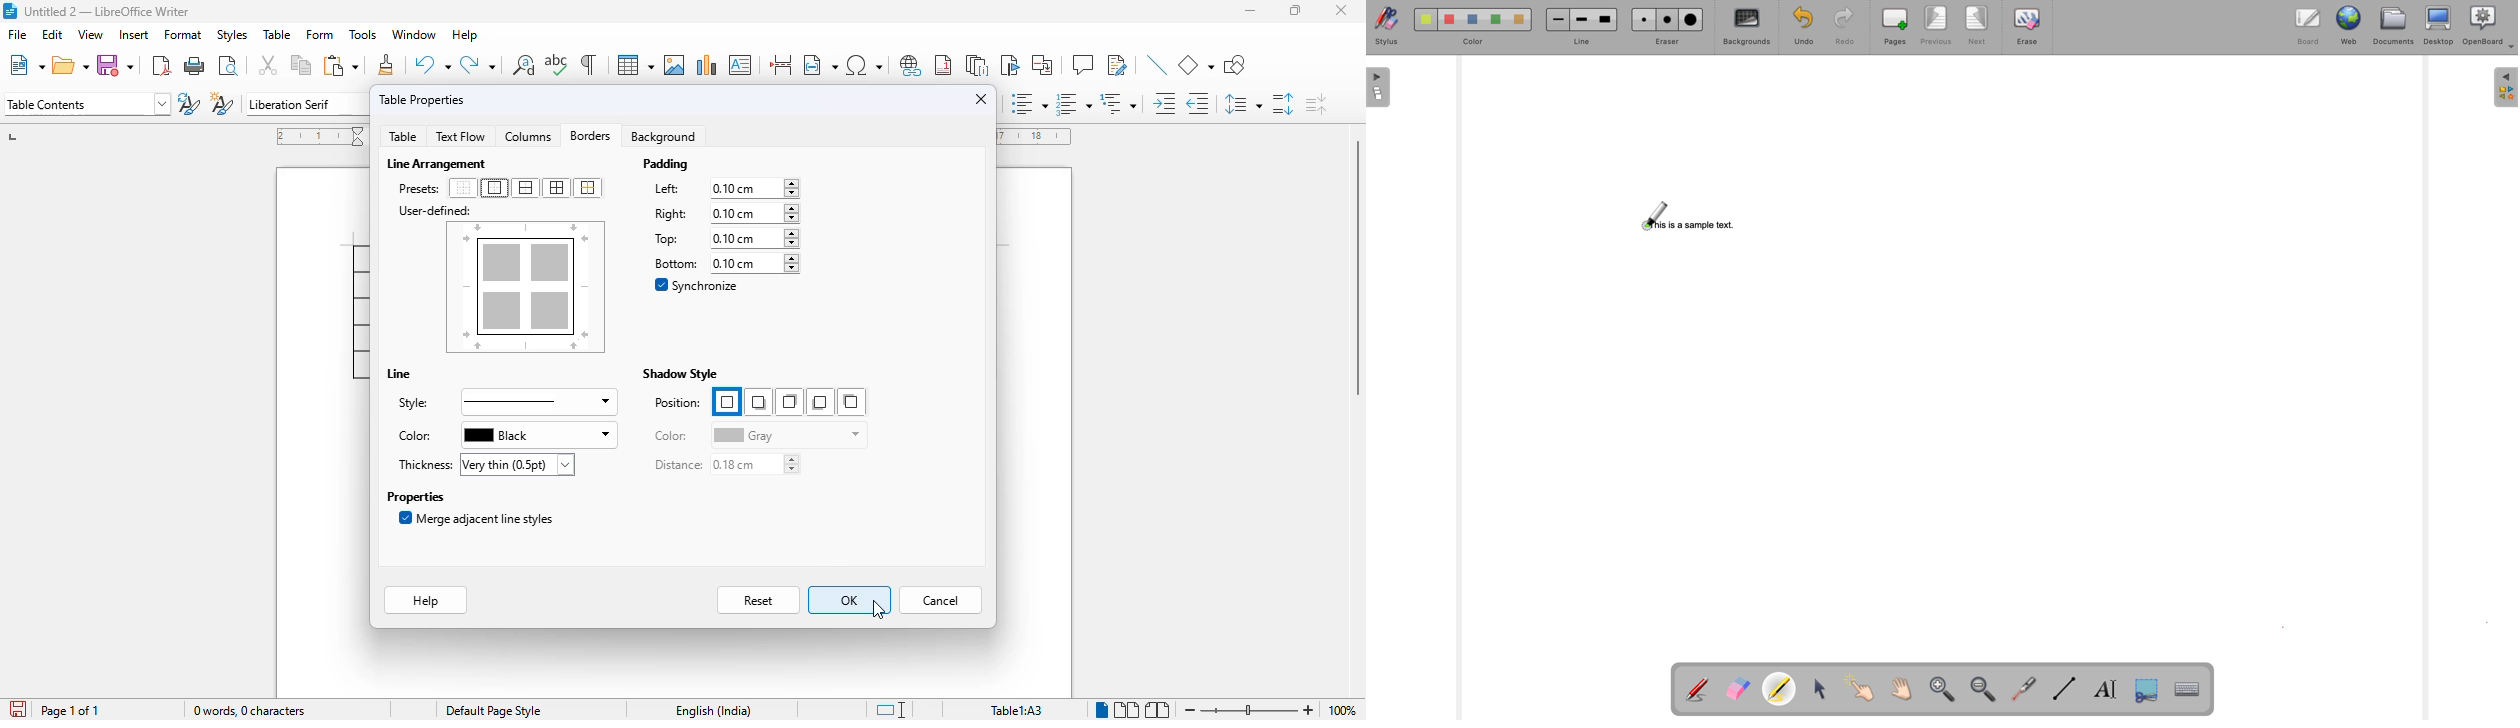 The width and height of the screenshot is (2520, 728). I want to click on insert endnote, so click(978, 64).